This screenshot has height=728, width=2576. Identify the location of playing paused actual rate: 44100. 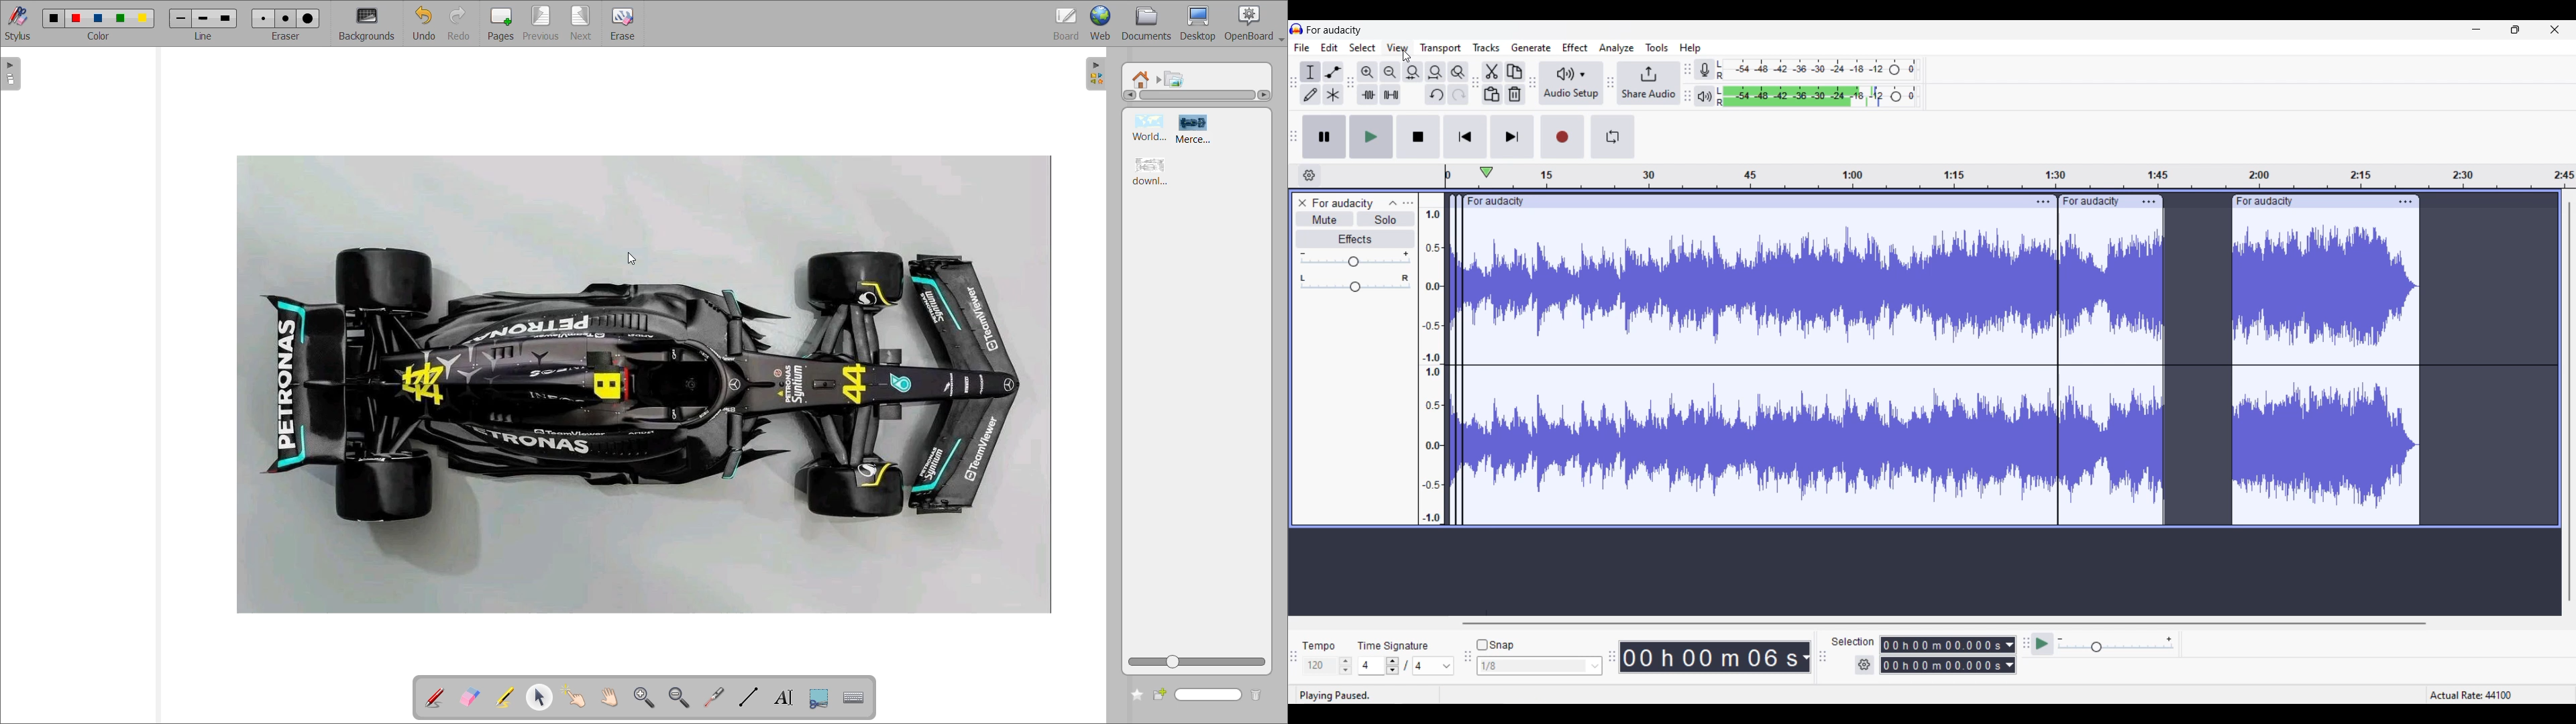
(1926, 695).